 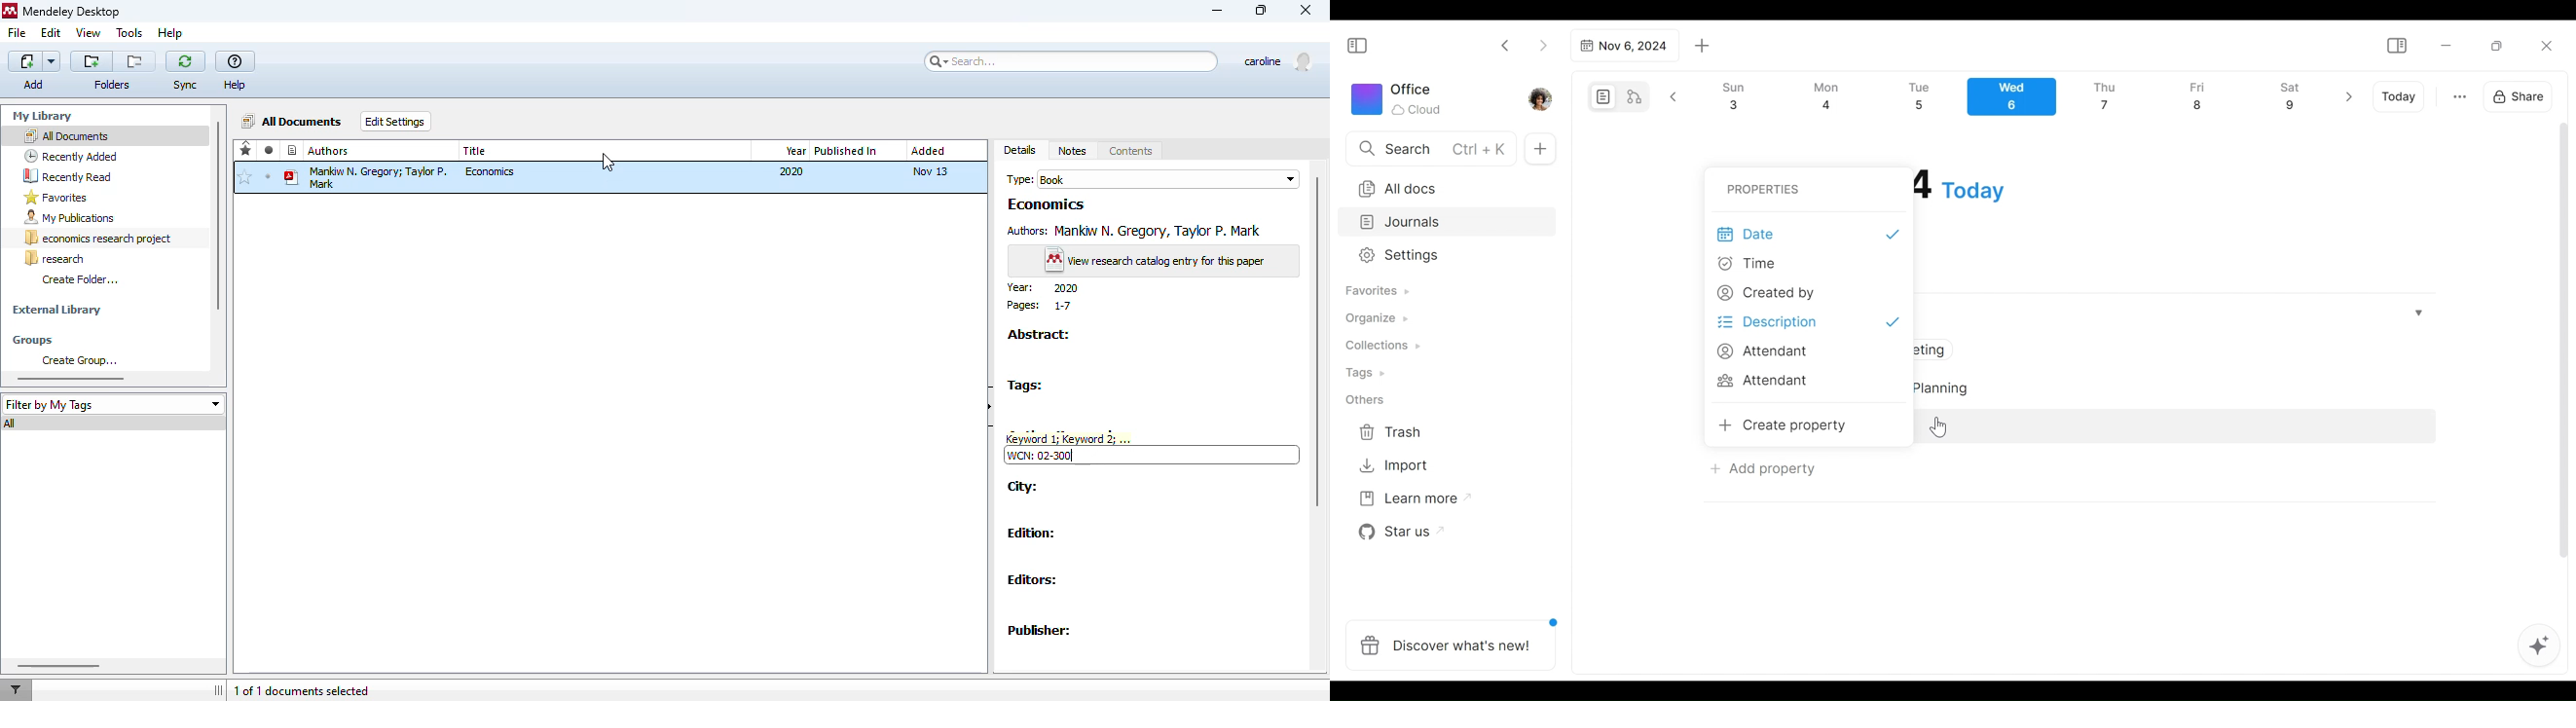 I want to click on authors, so click(x=329, y=151).